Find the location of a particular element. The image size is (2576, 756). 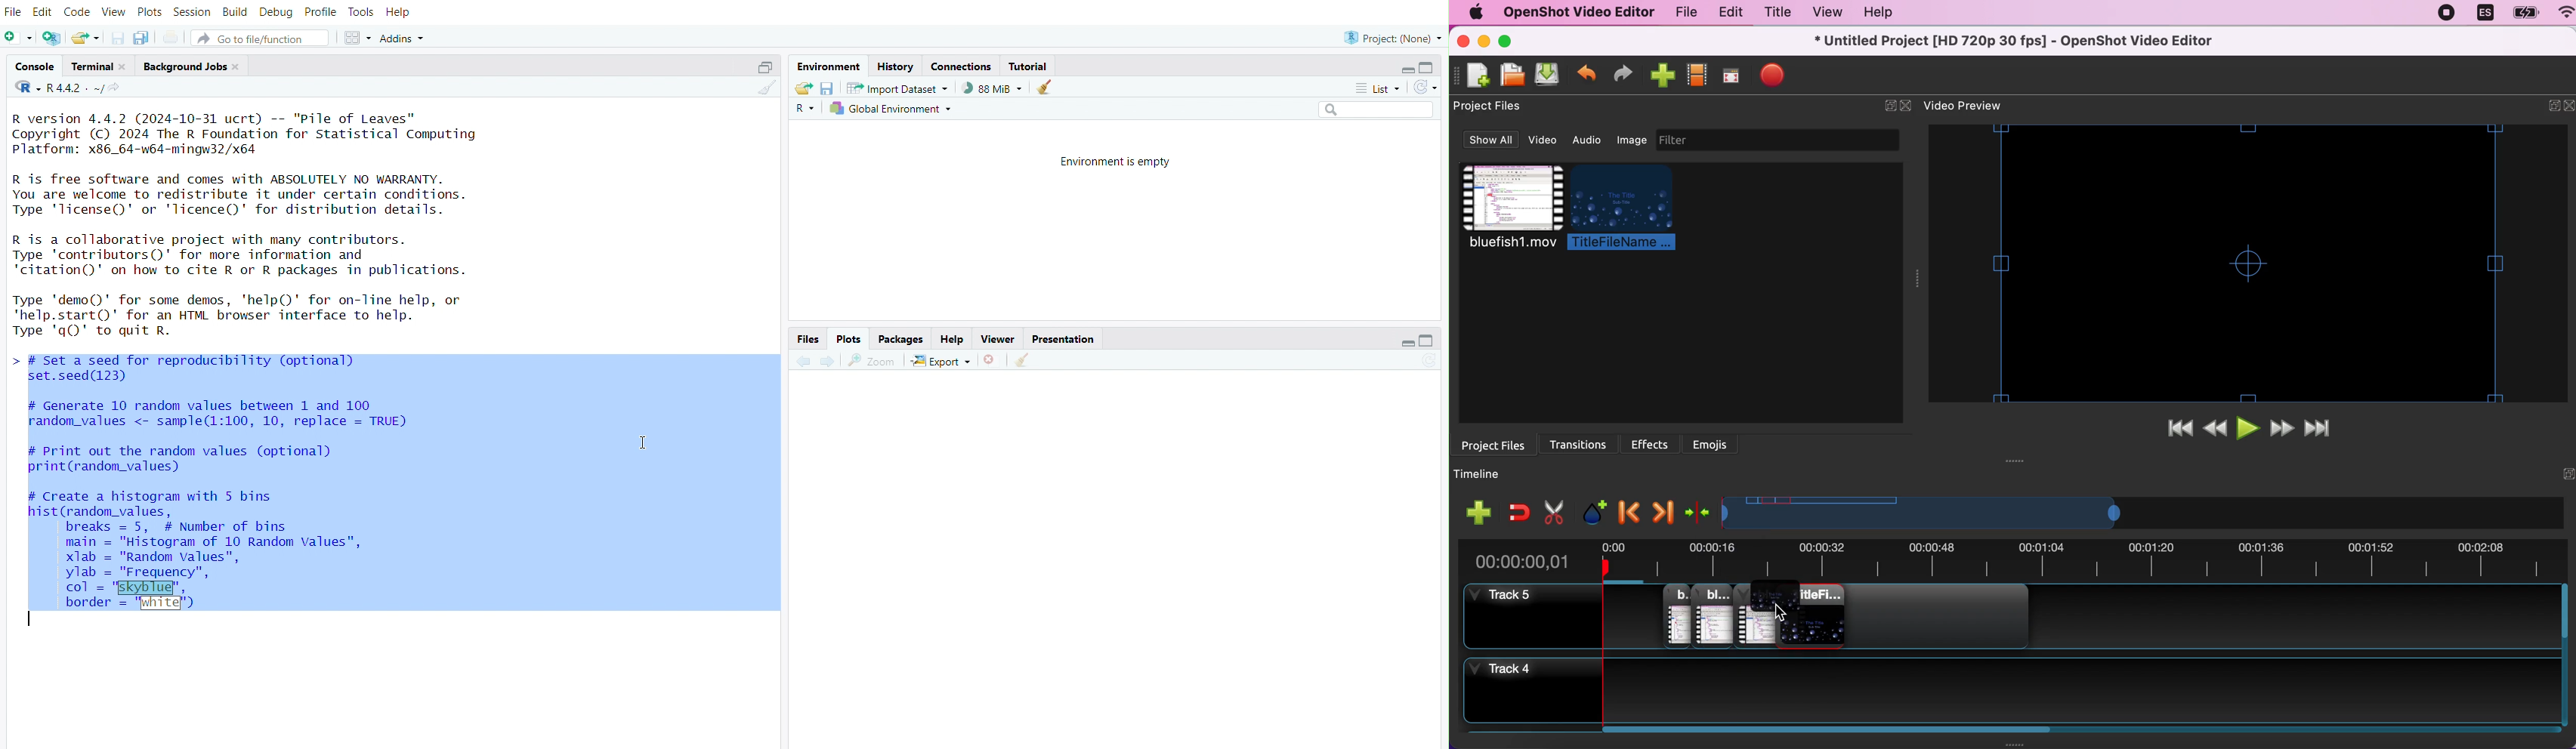

connections is located at coordinates (962, 65).